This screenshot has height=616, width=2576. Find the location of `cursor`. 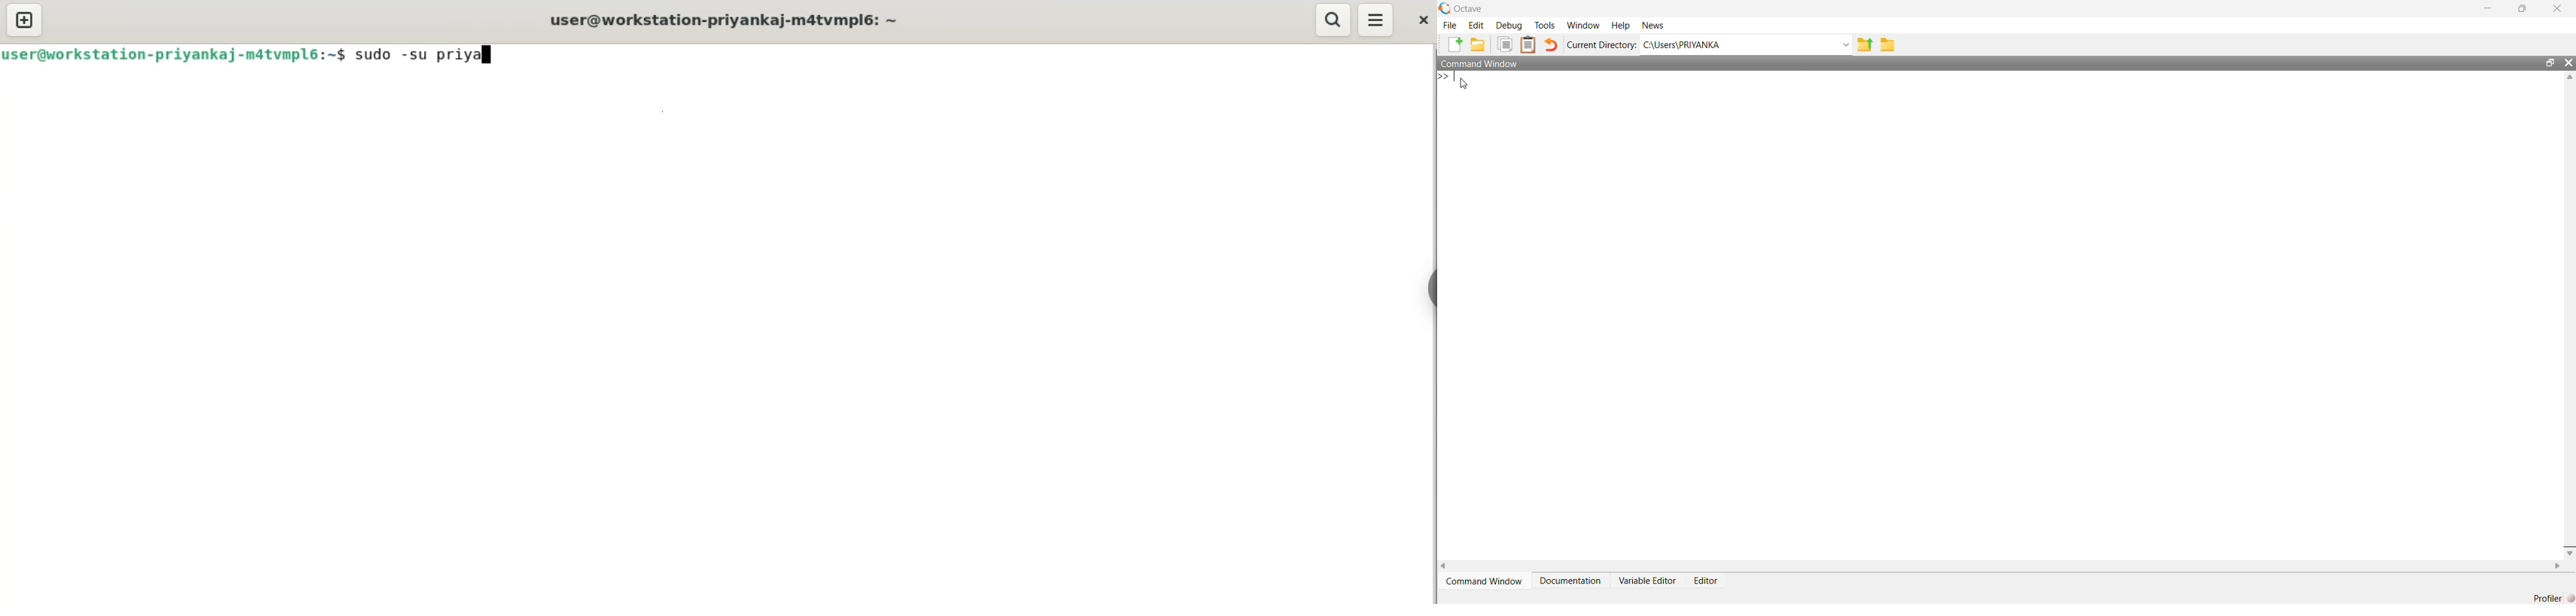

cursor is located at coordinates (1464, 85).